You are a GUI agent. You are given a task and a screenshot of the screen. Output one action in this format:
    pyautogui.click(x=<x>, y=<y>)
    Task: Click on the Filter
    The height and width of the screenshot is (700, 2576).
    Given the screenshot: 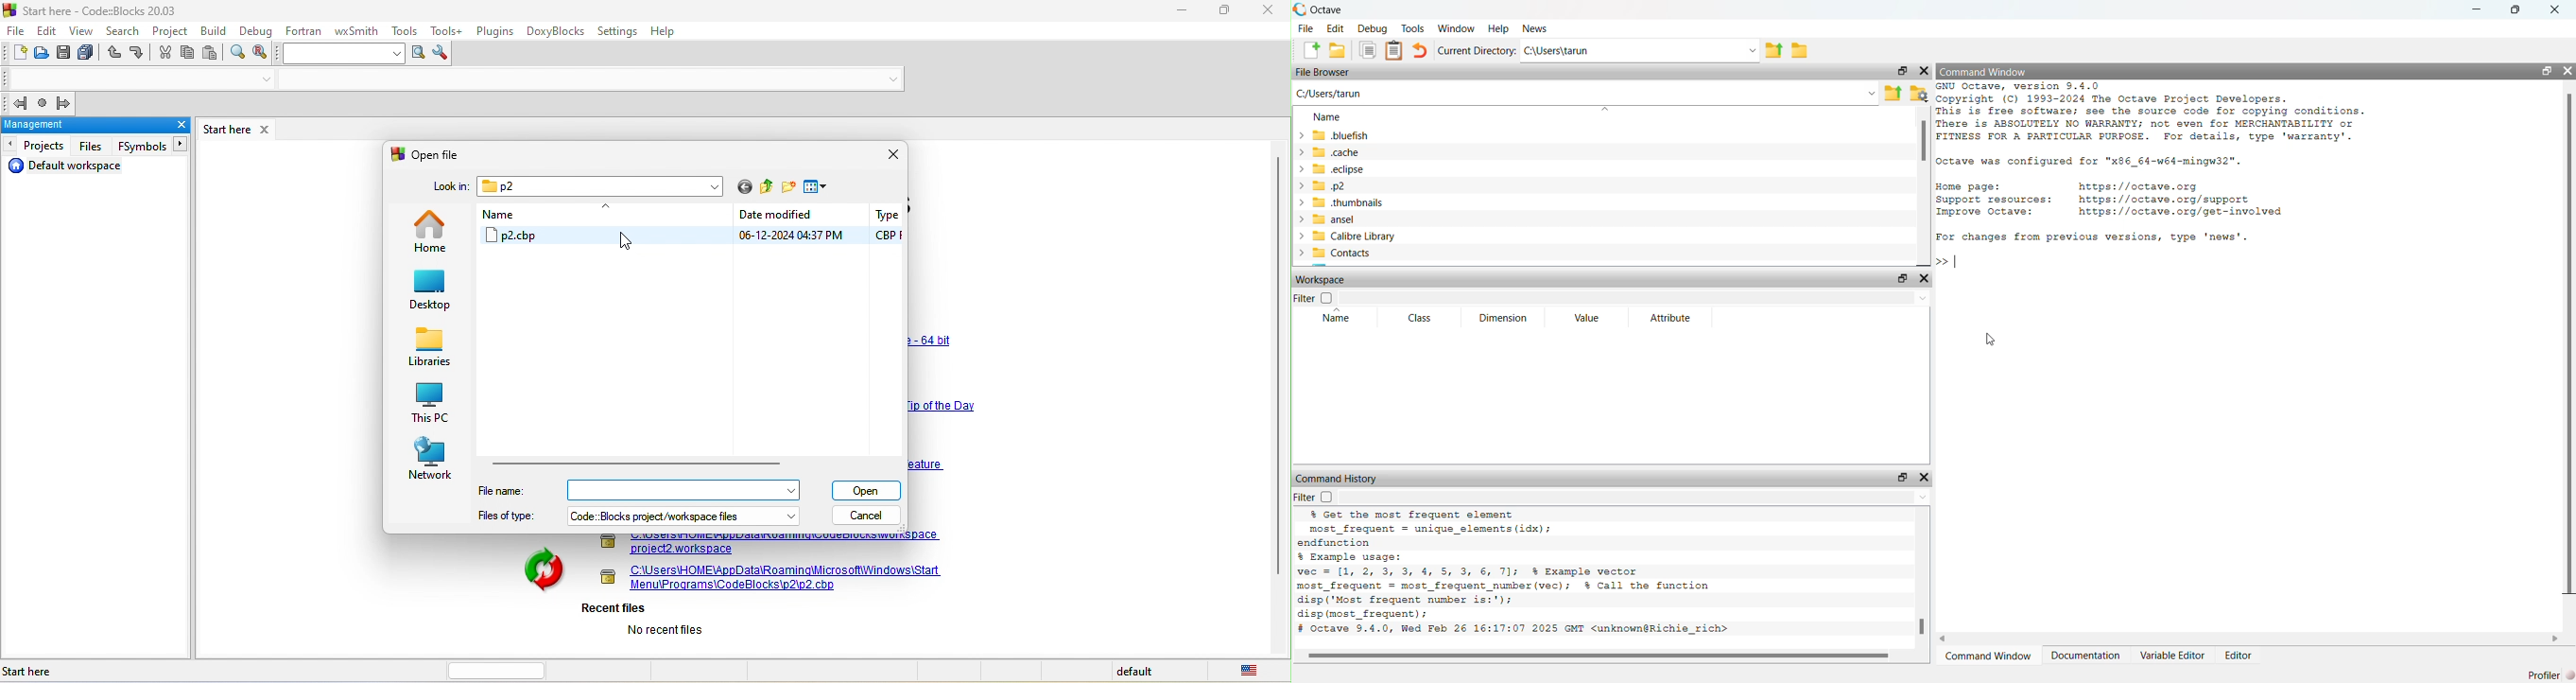 What is the action you would take?
    pyautogui.click(x=1313, y=497)
    